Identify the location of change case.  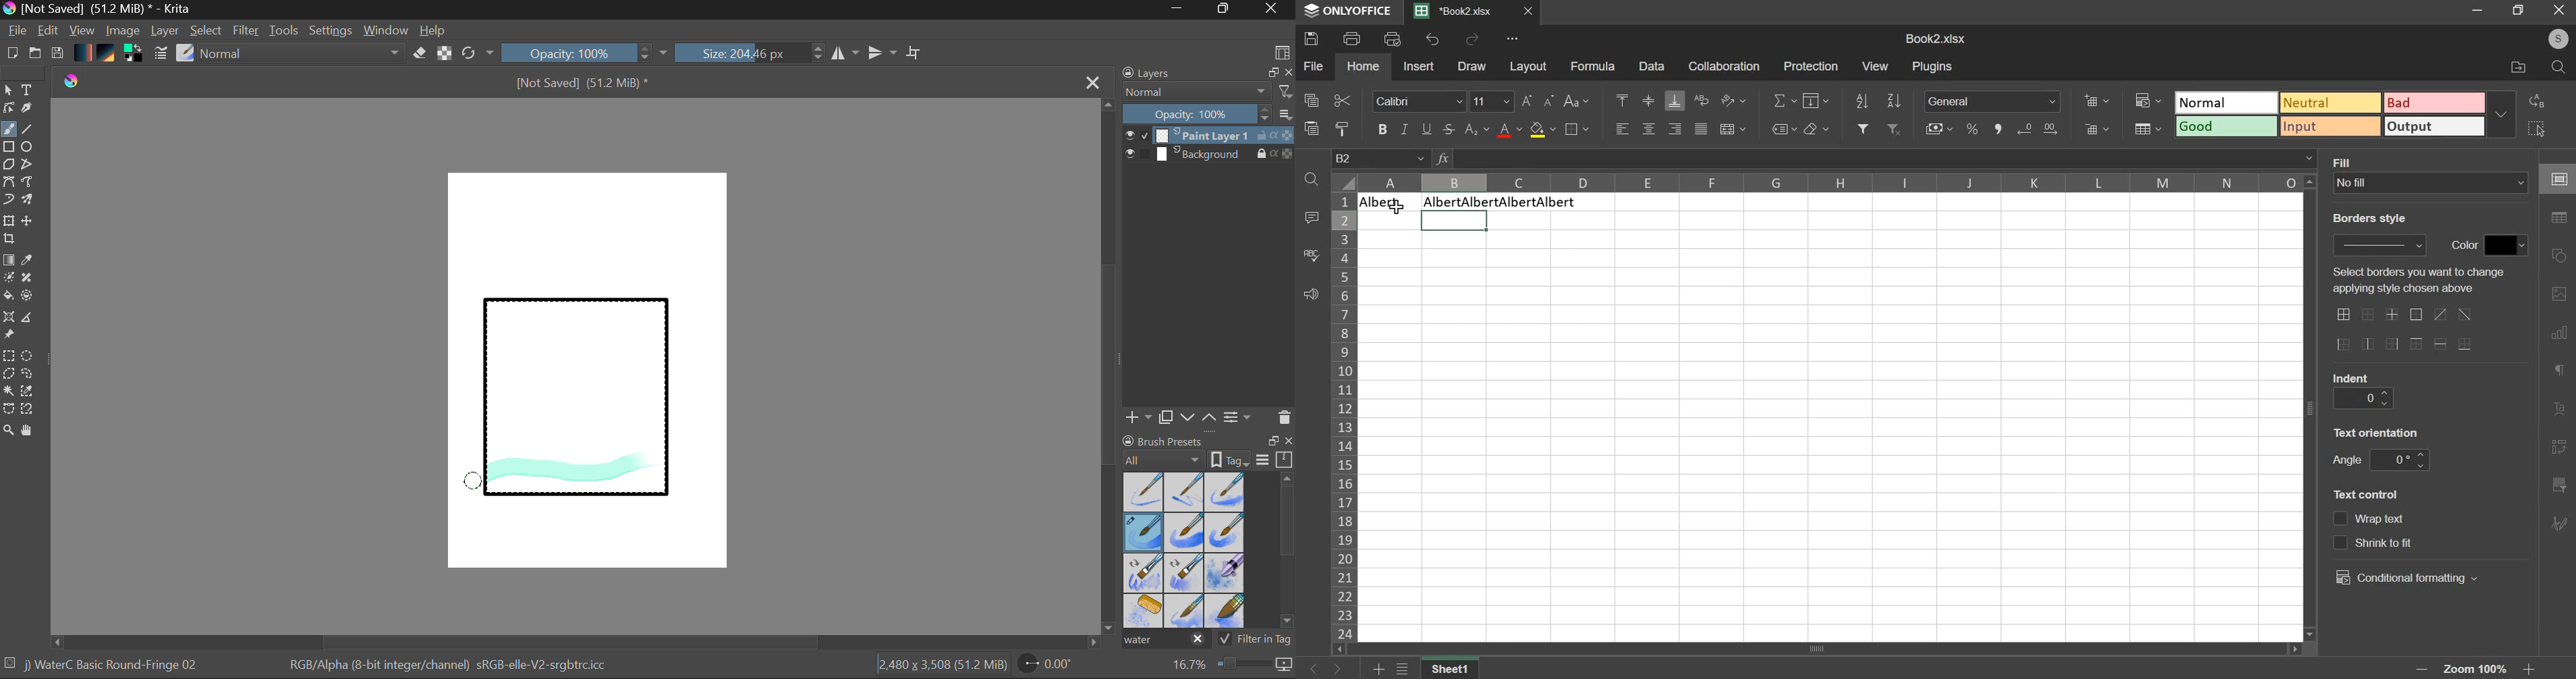
(1577, 101).